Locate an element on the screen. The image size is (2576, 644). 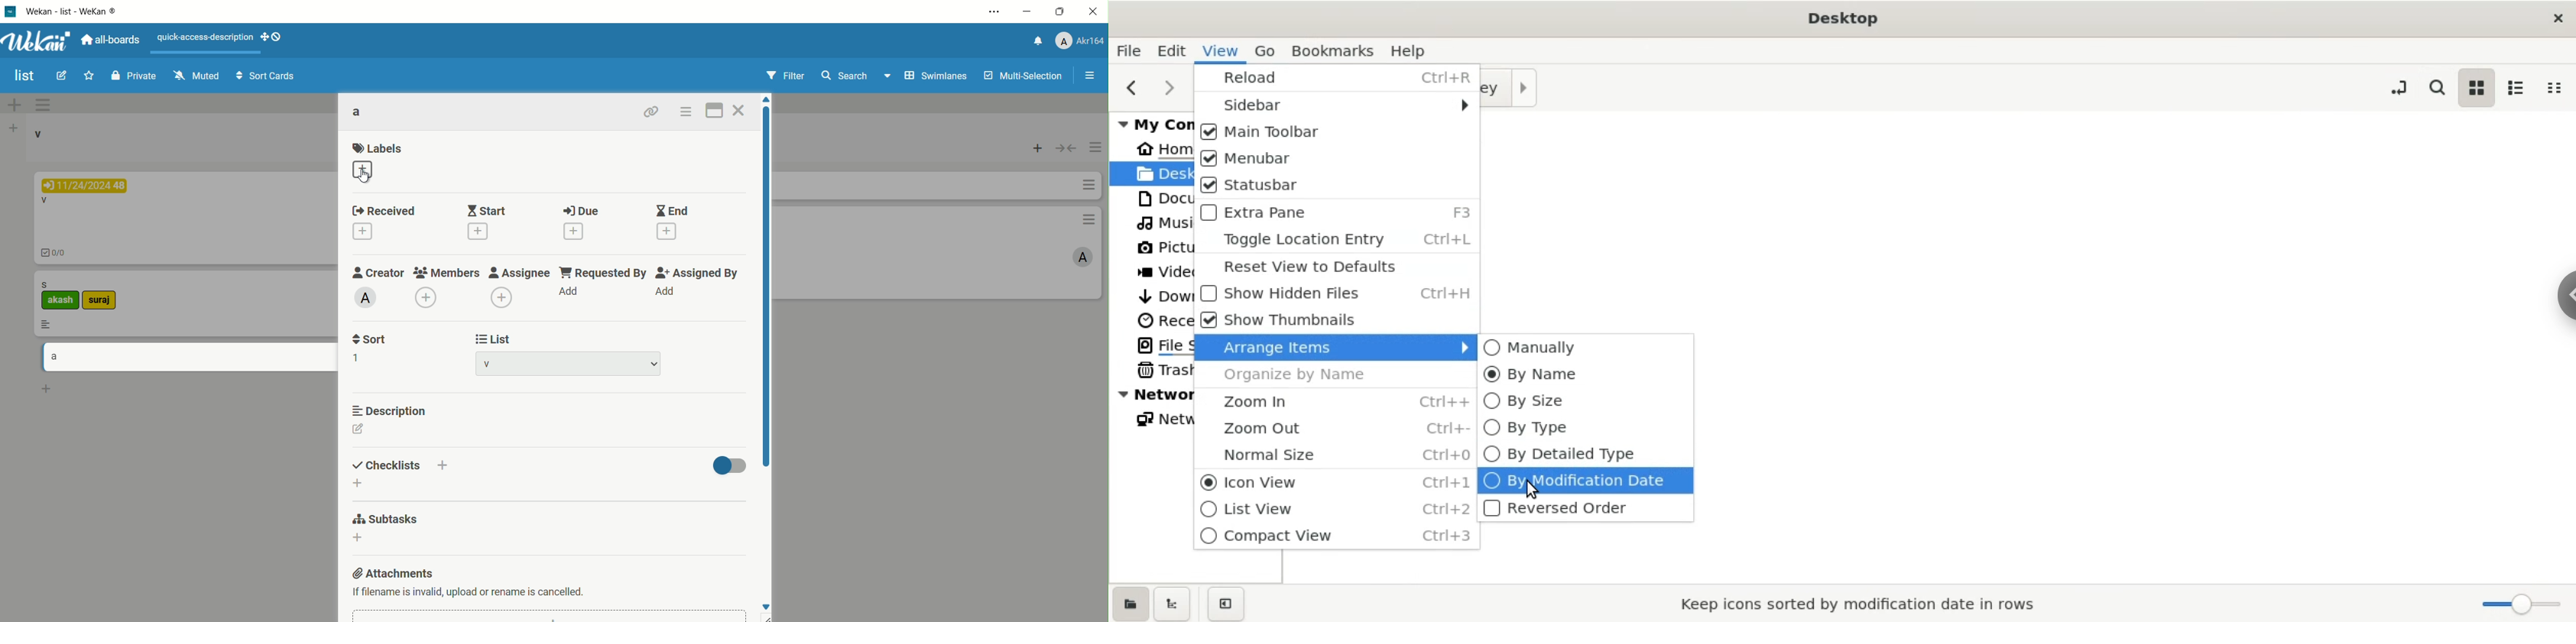
sidebar is located at coordinates (1335, 108).